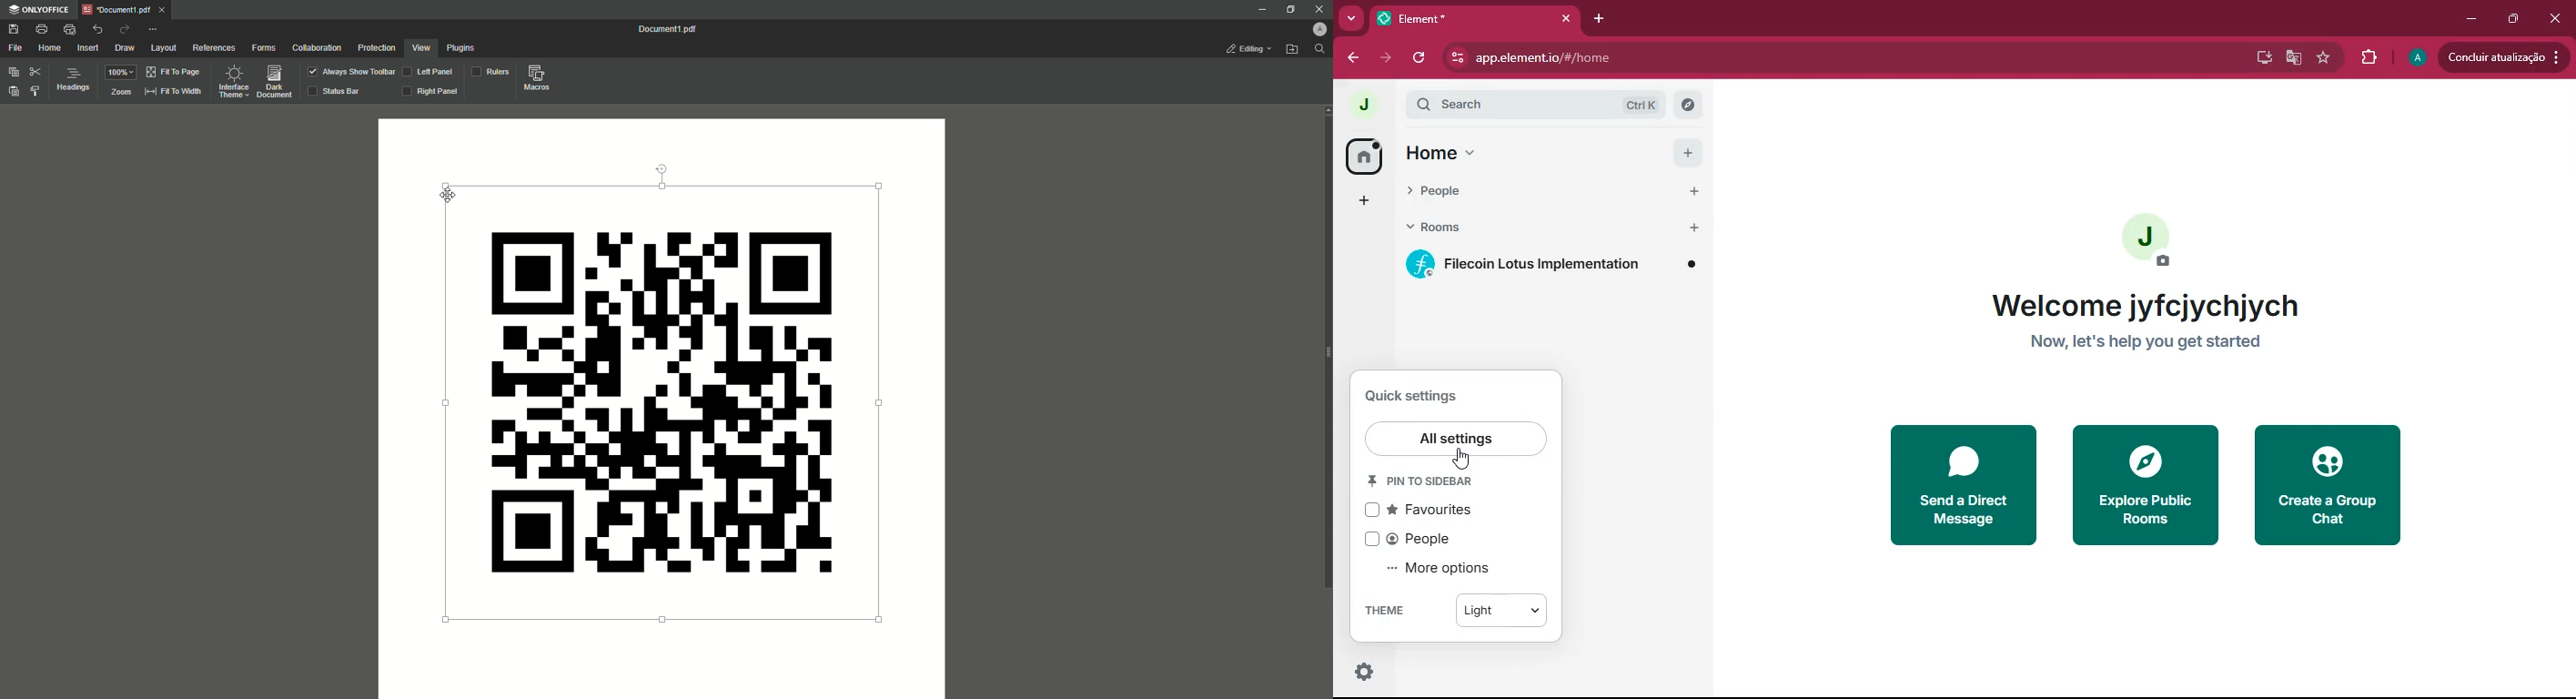 The image size is (2576, 700). Describe the element at coordinates (2147, 486) in the screenshot. I see `explore public rooms` at that location.